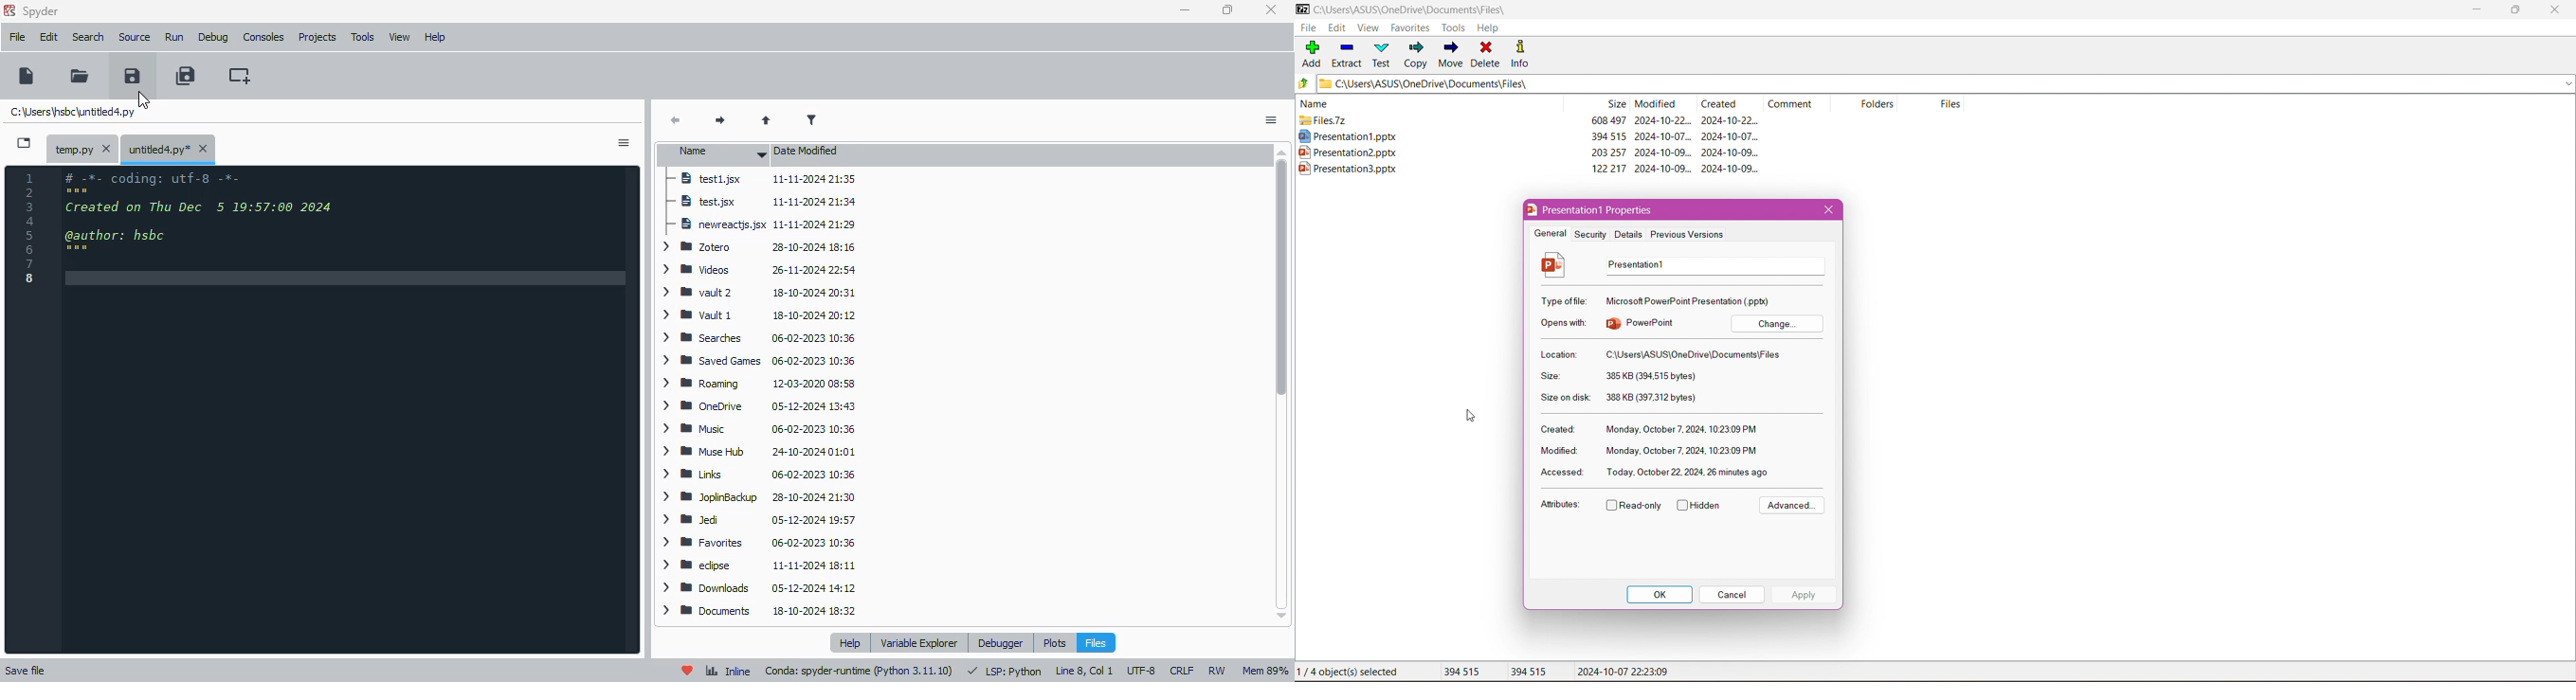 This screenshot has height=700, width=2576. I want to click on save file, so click(26, 670).